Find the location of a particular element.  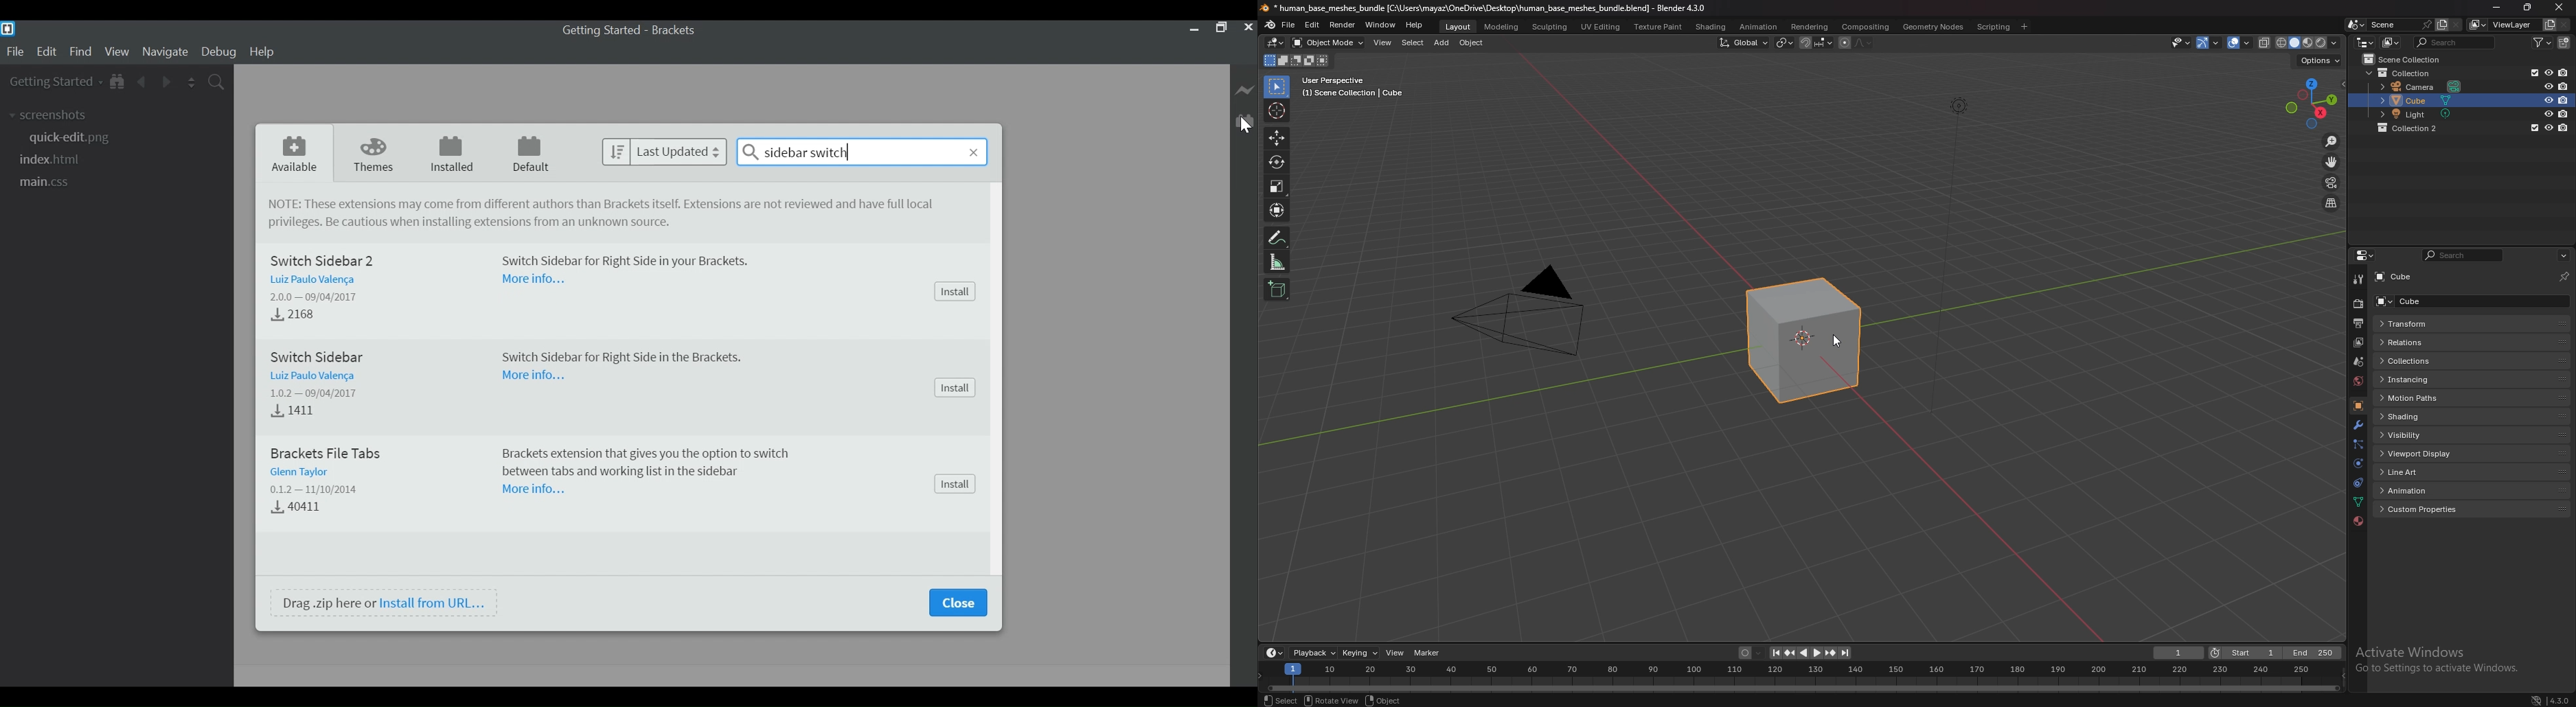

Navigate Forward is located at coordinates (166, 81).